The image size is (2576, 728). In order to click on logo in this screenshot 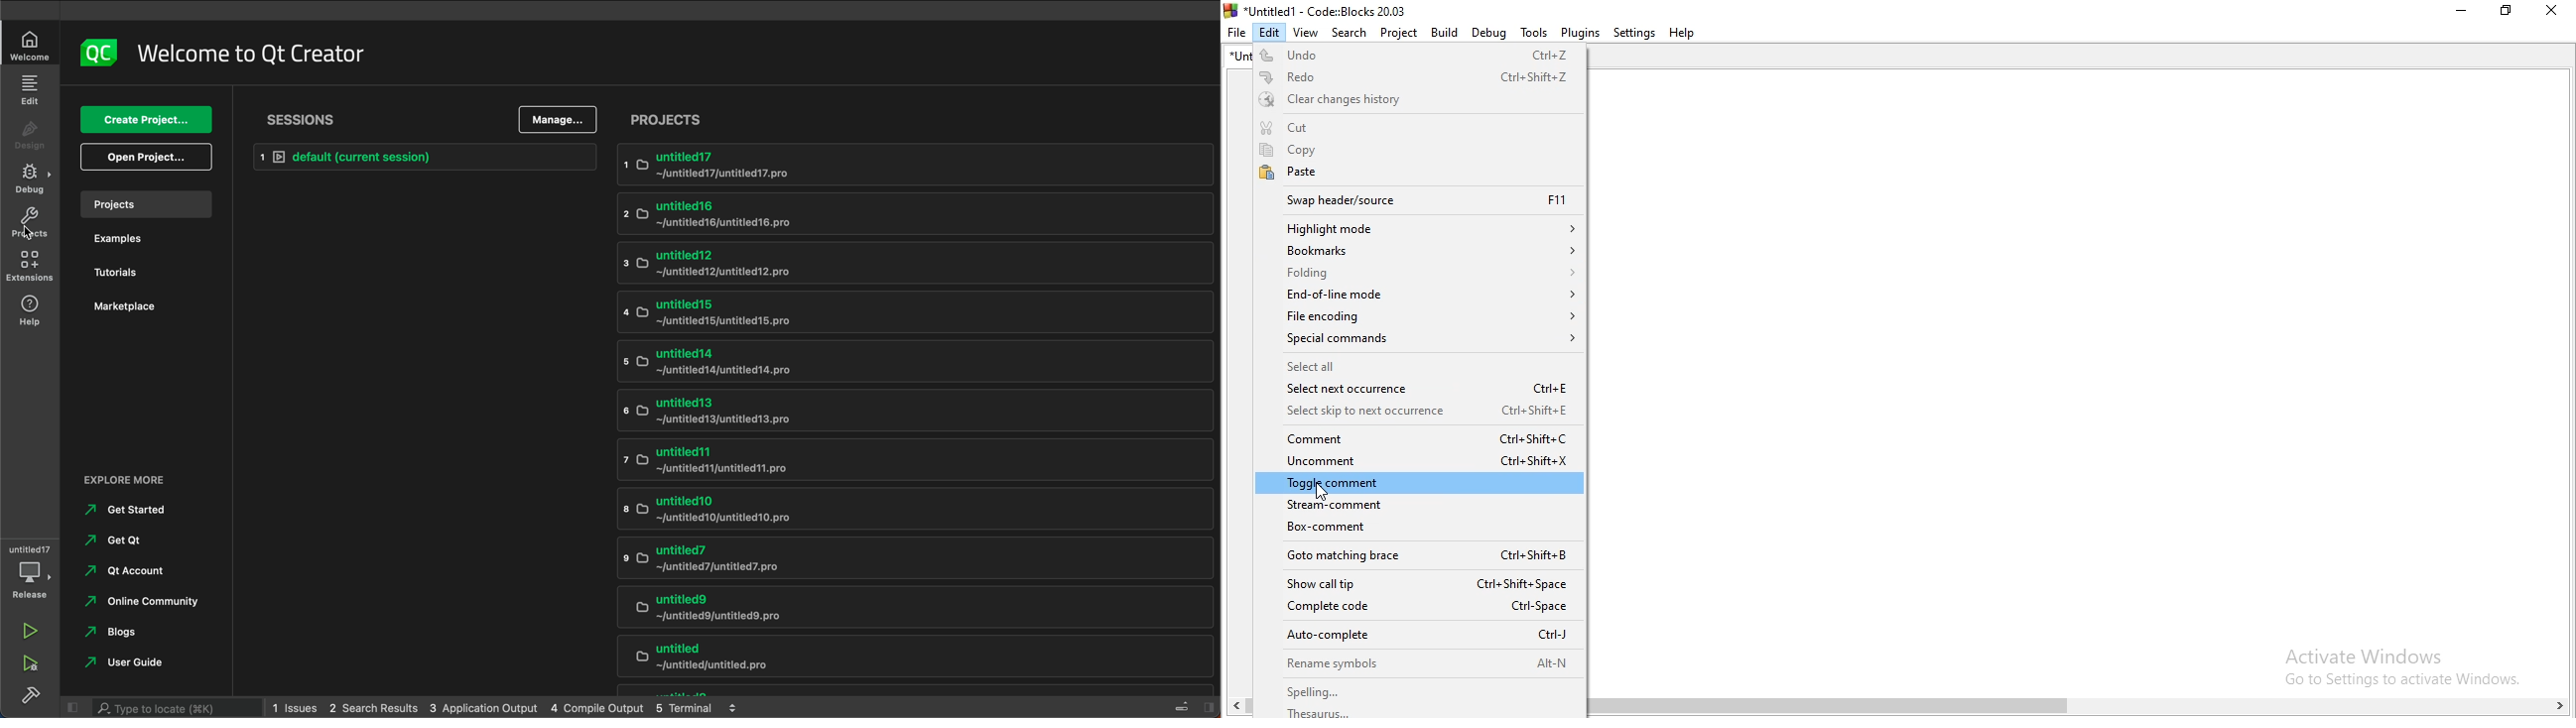, I will do `click(100, 53)`.